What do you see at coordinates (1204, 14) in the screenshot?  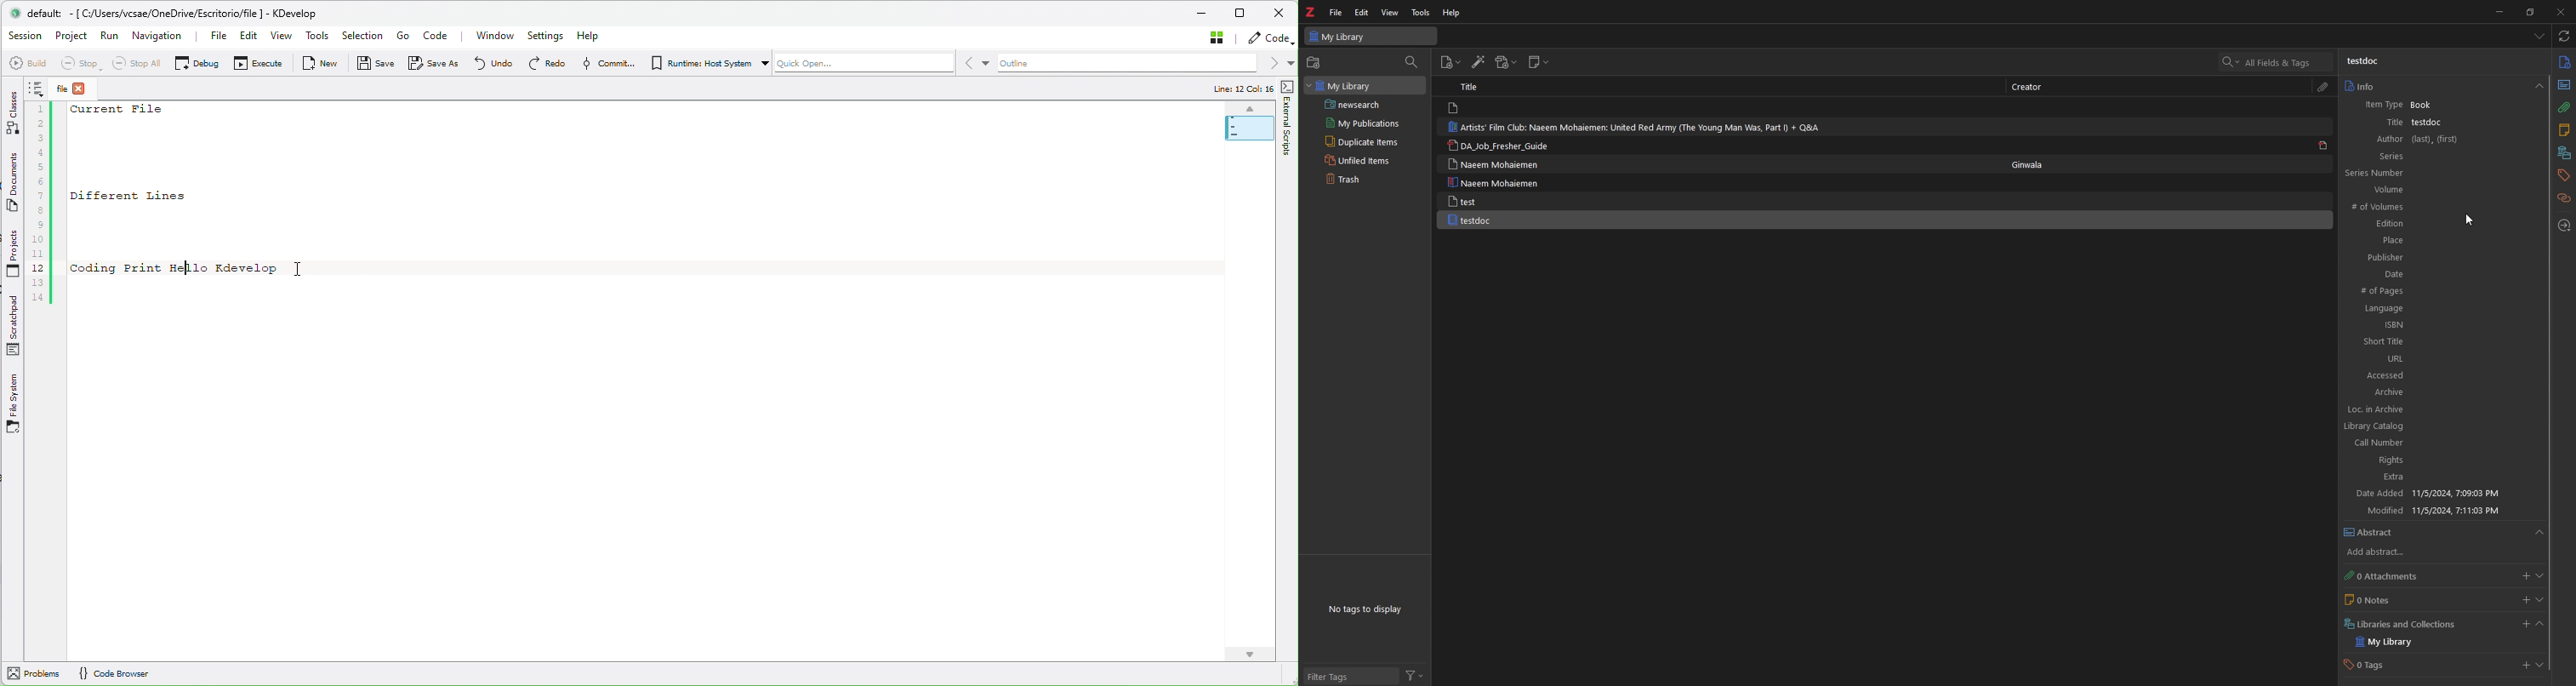 I see `Minimize` at bounding box center [1204, 14].